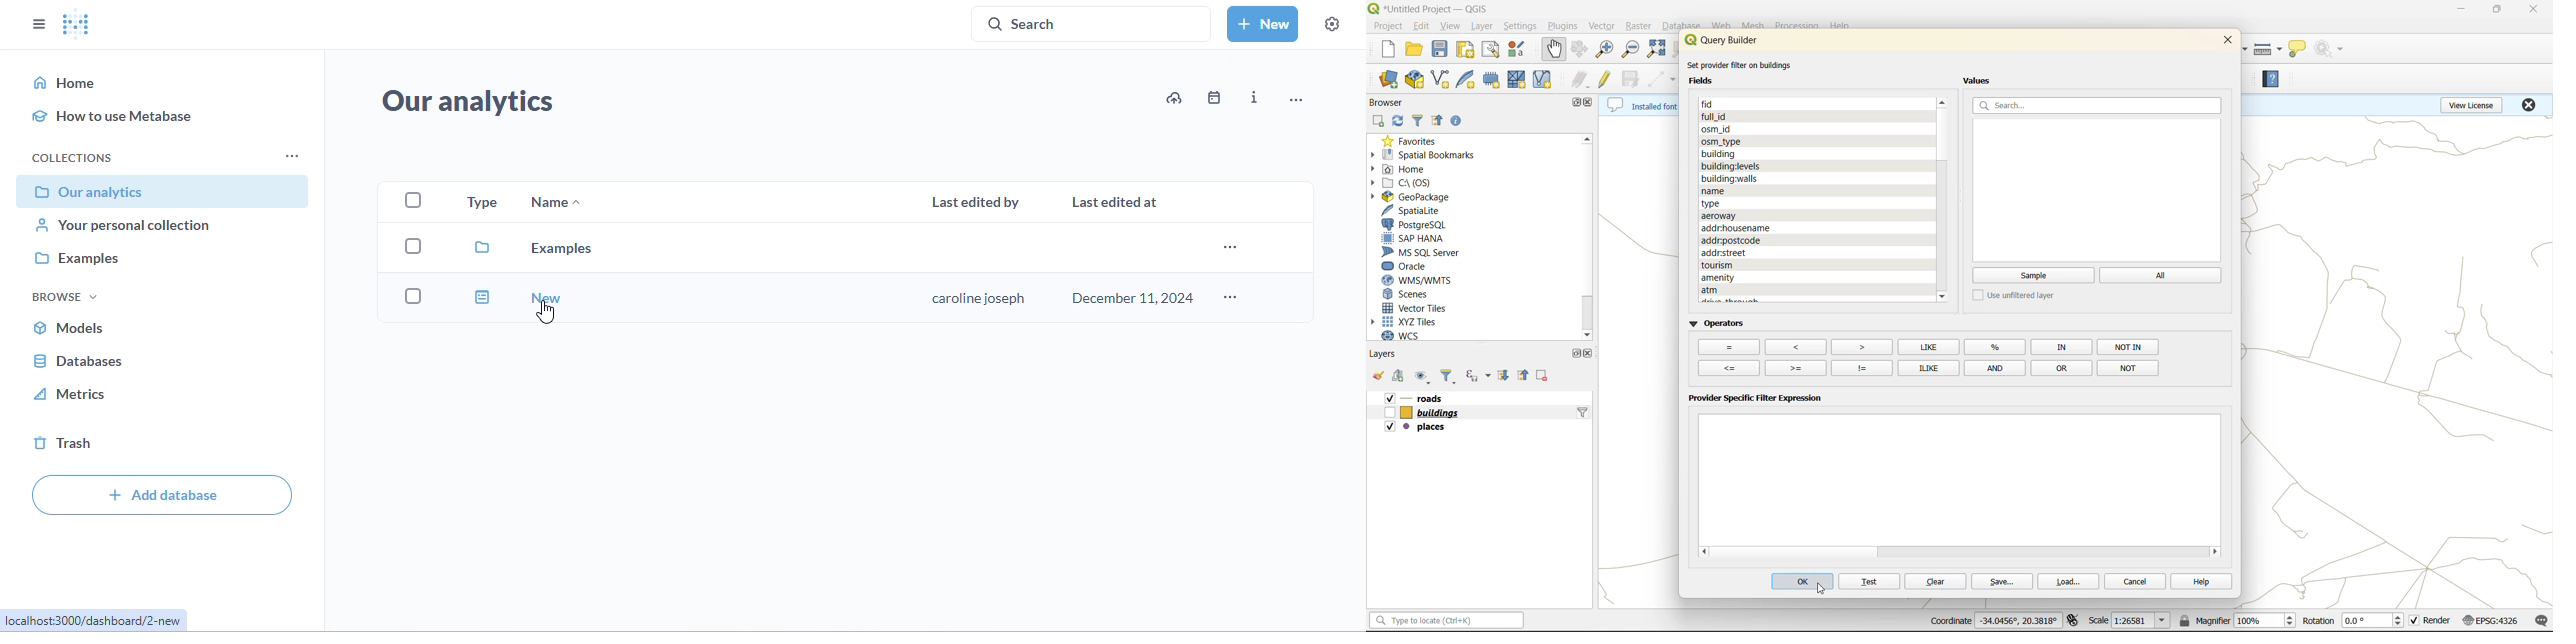 The image size is (2576, 644). What do you see at coordinates (1414, 280) in the screenshot?
I see `wns` at bounding box center [1414, 280].